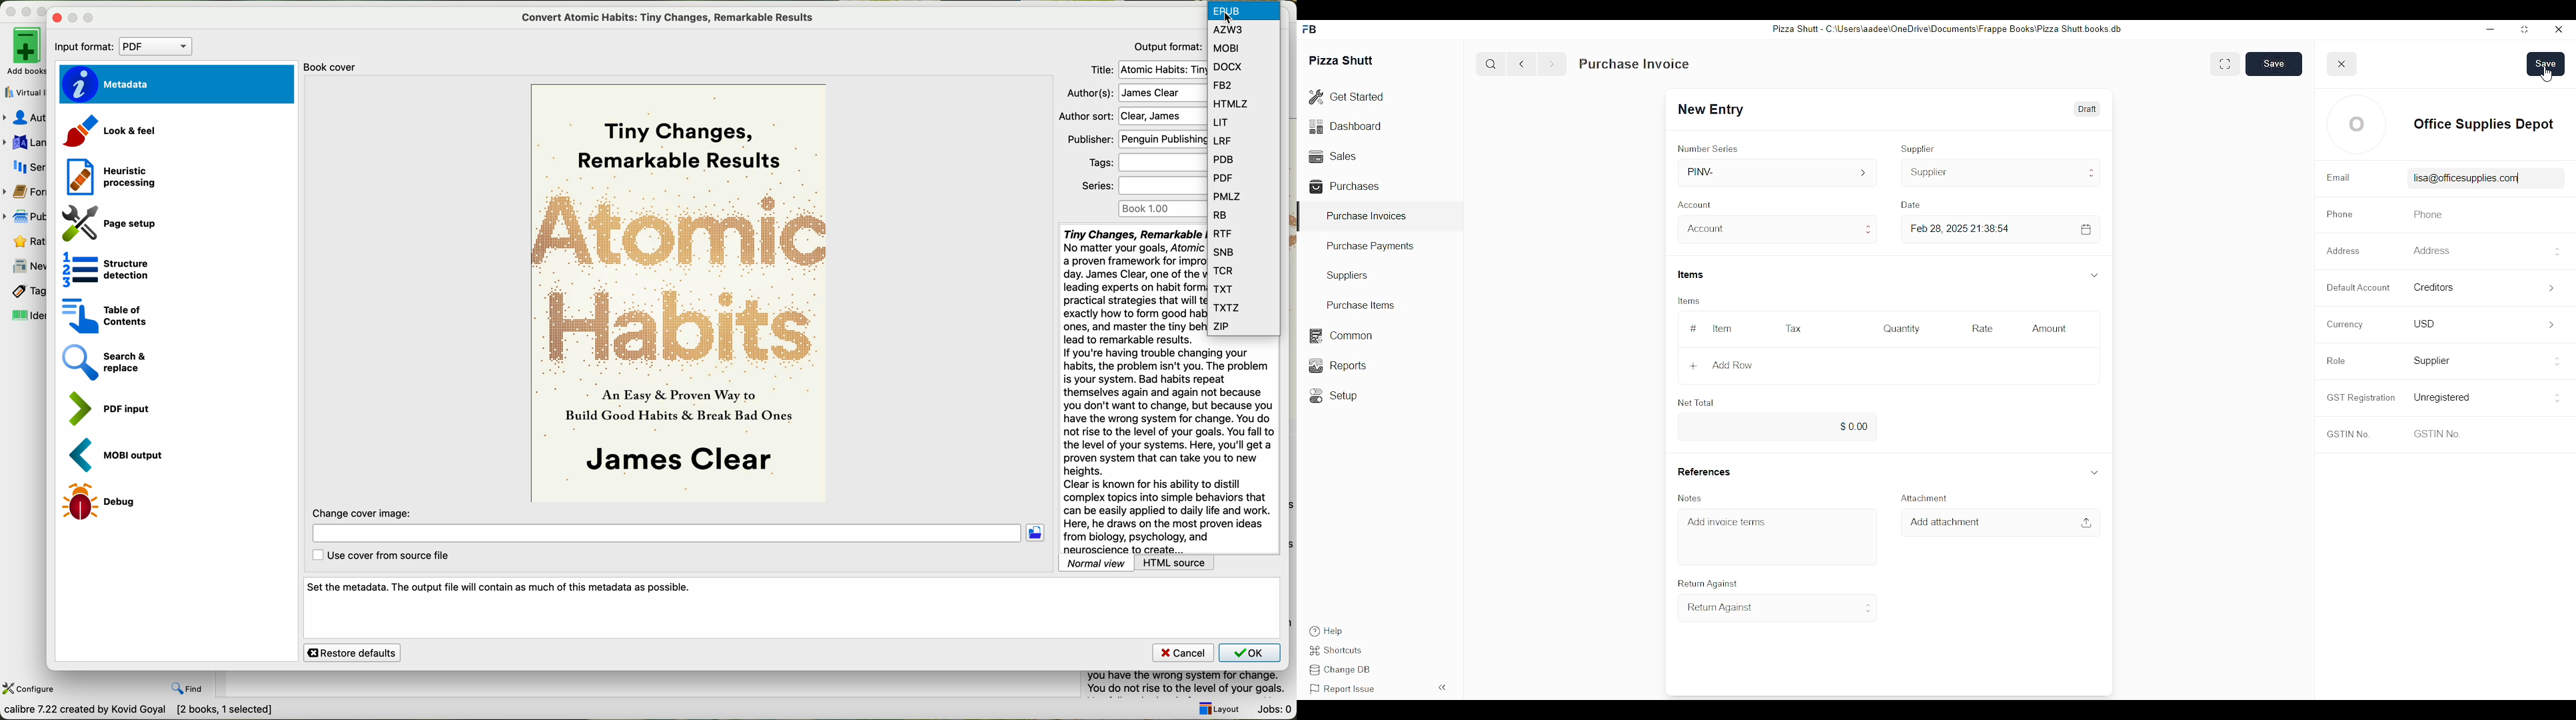  I want to click on Setup, so click(1337, 396).